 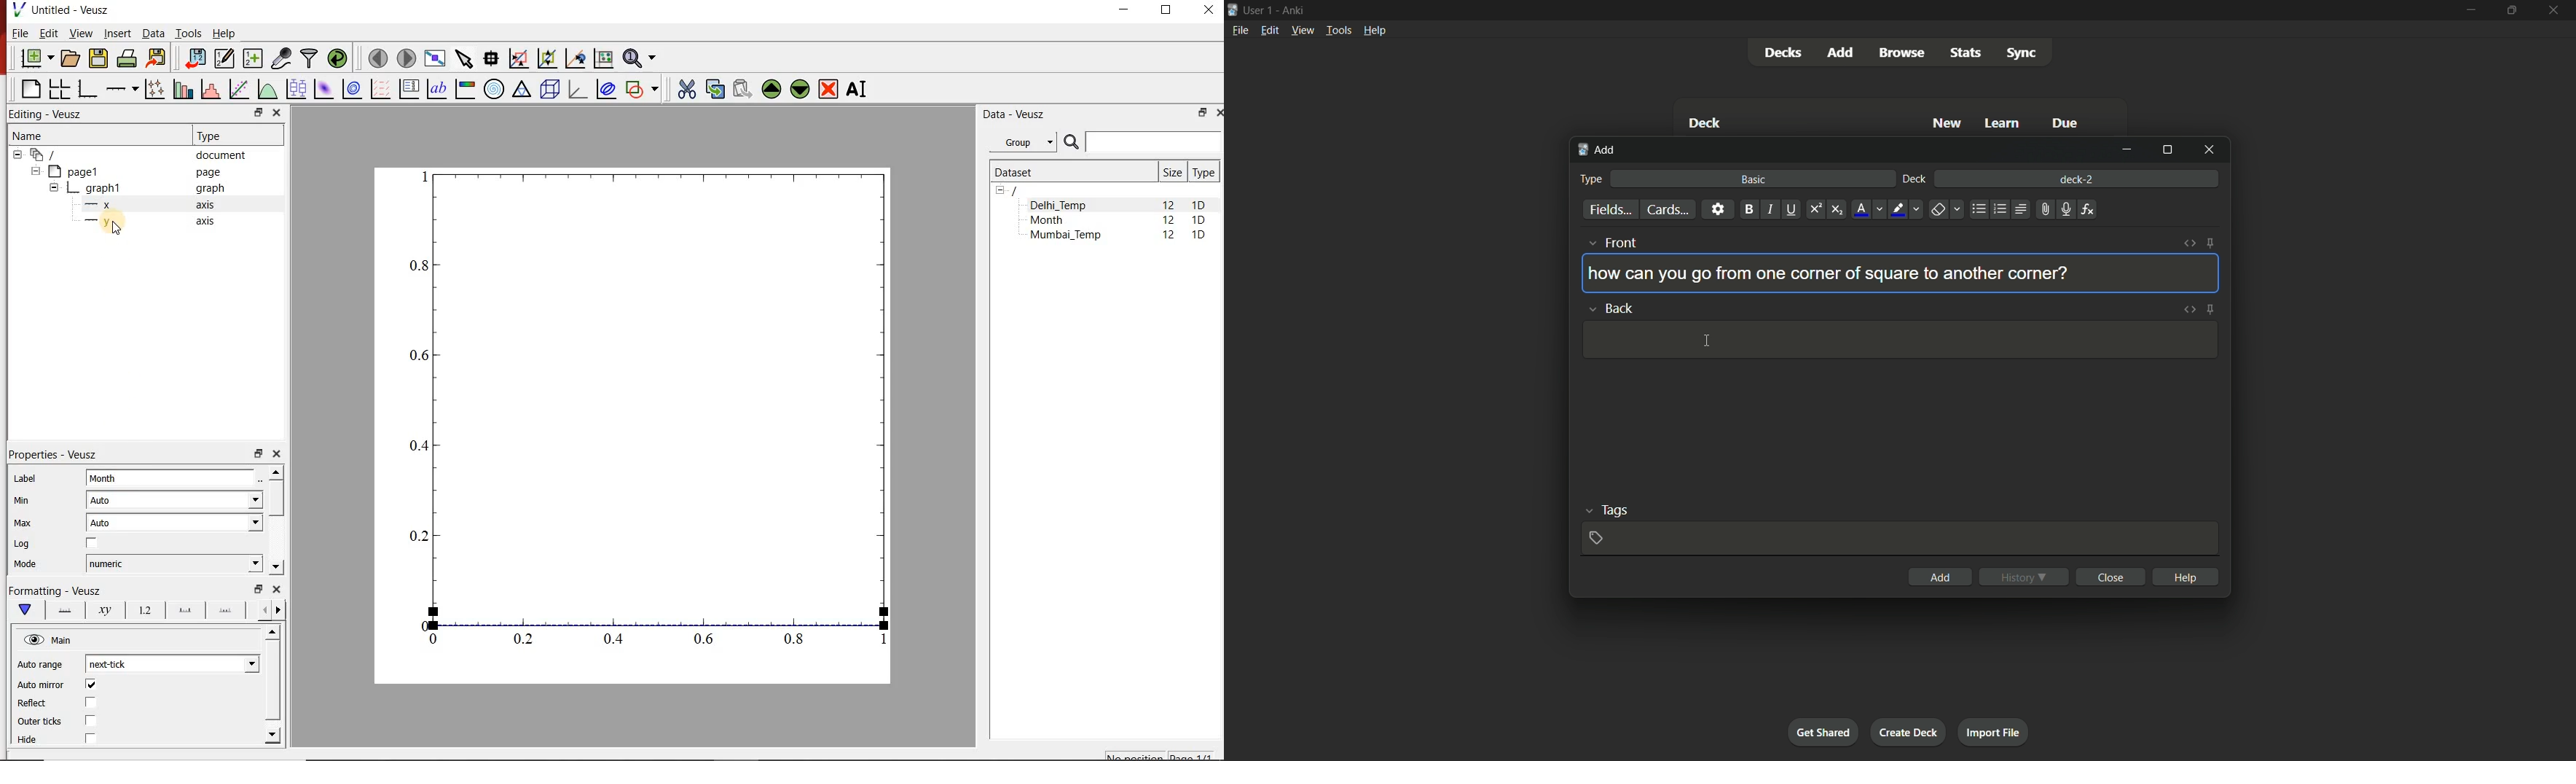 I want to click on Data, so click(x=152, y=33).